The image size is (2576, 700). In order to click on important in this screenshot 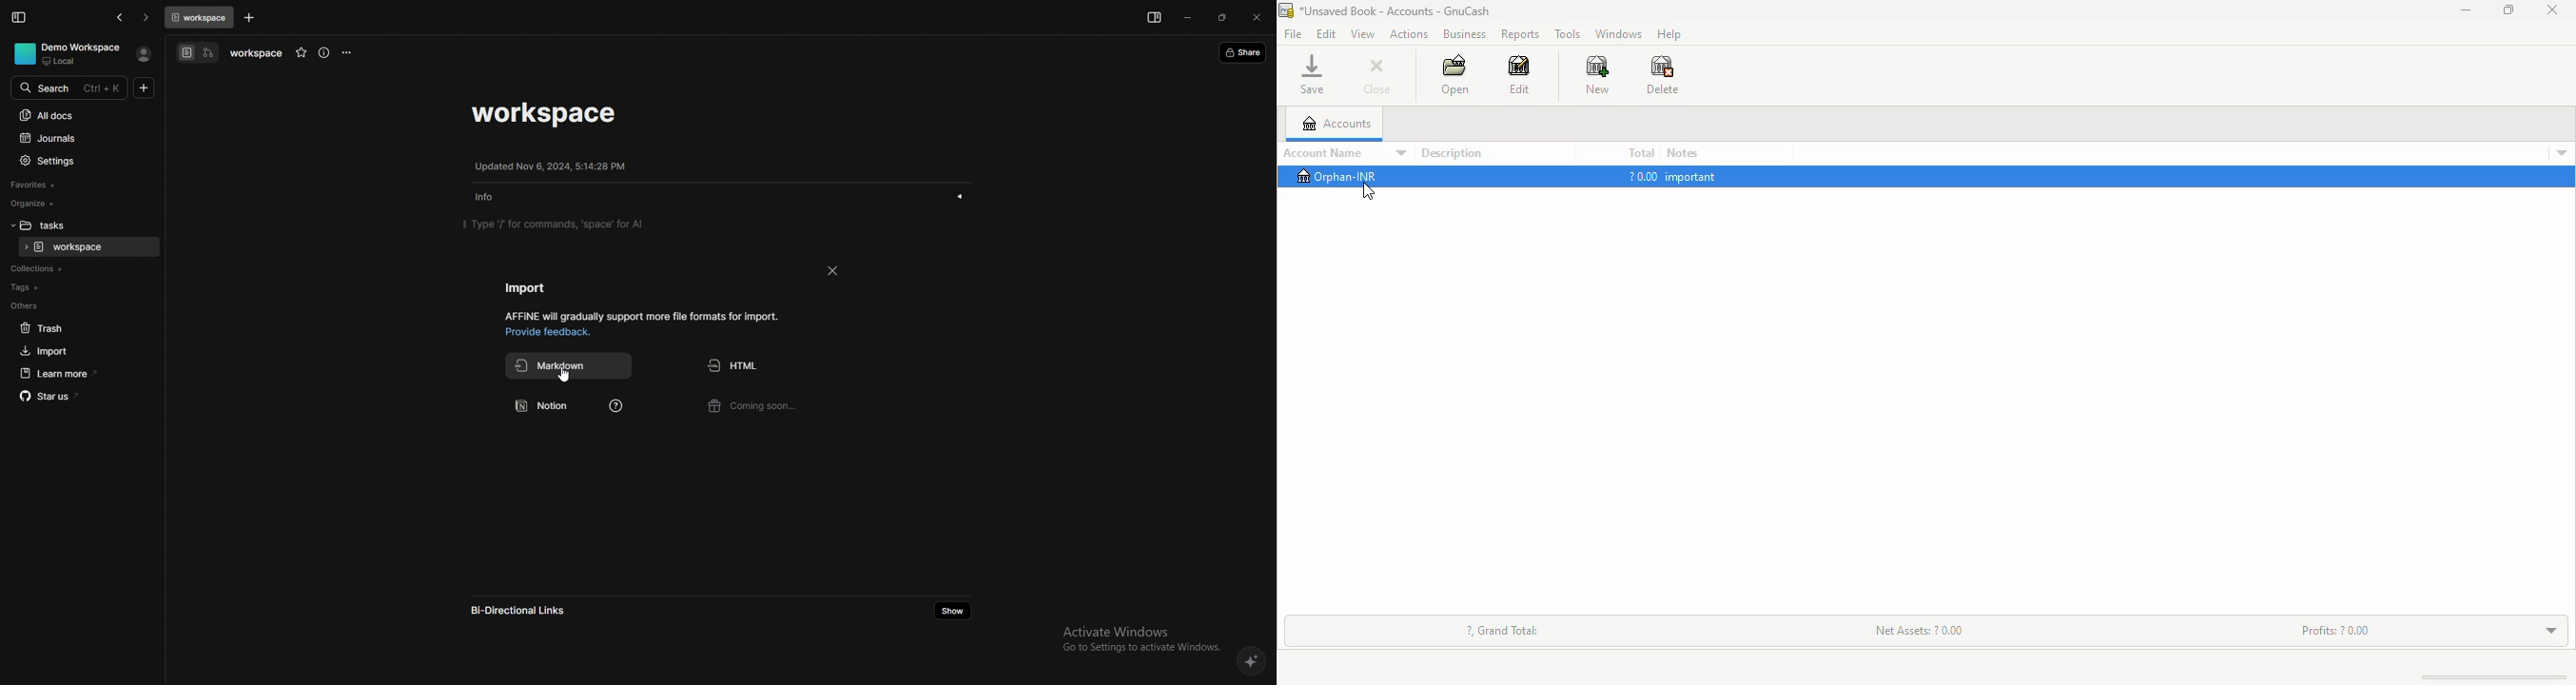, I will do `click(1690, 177)`.